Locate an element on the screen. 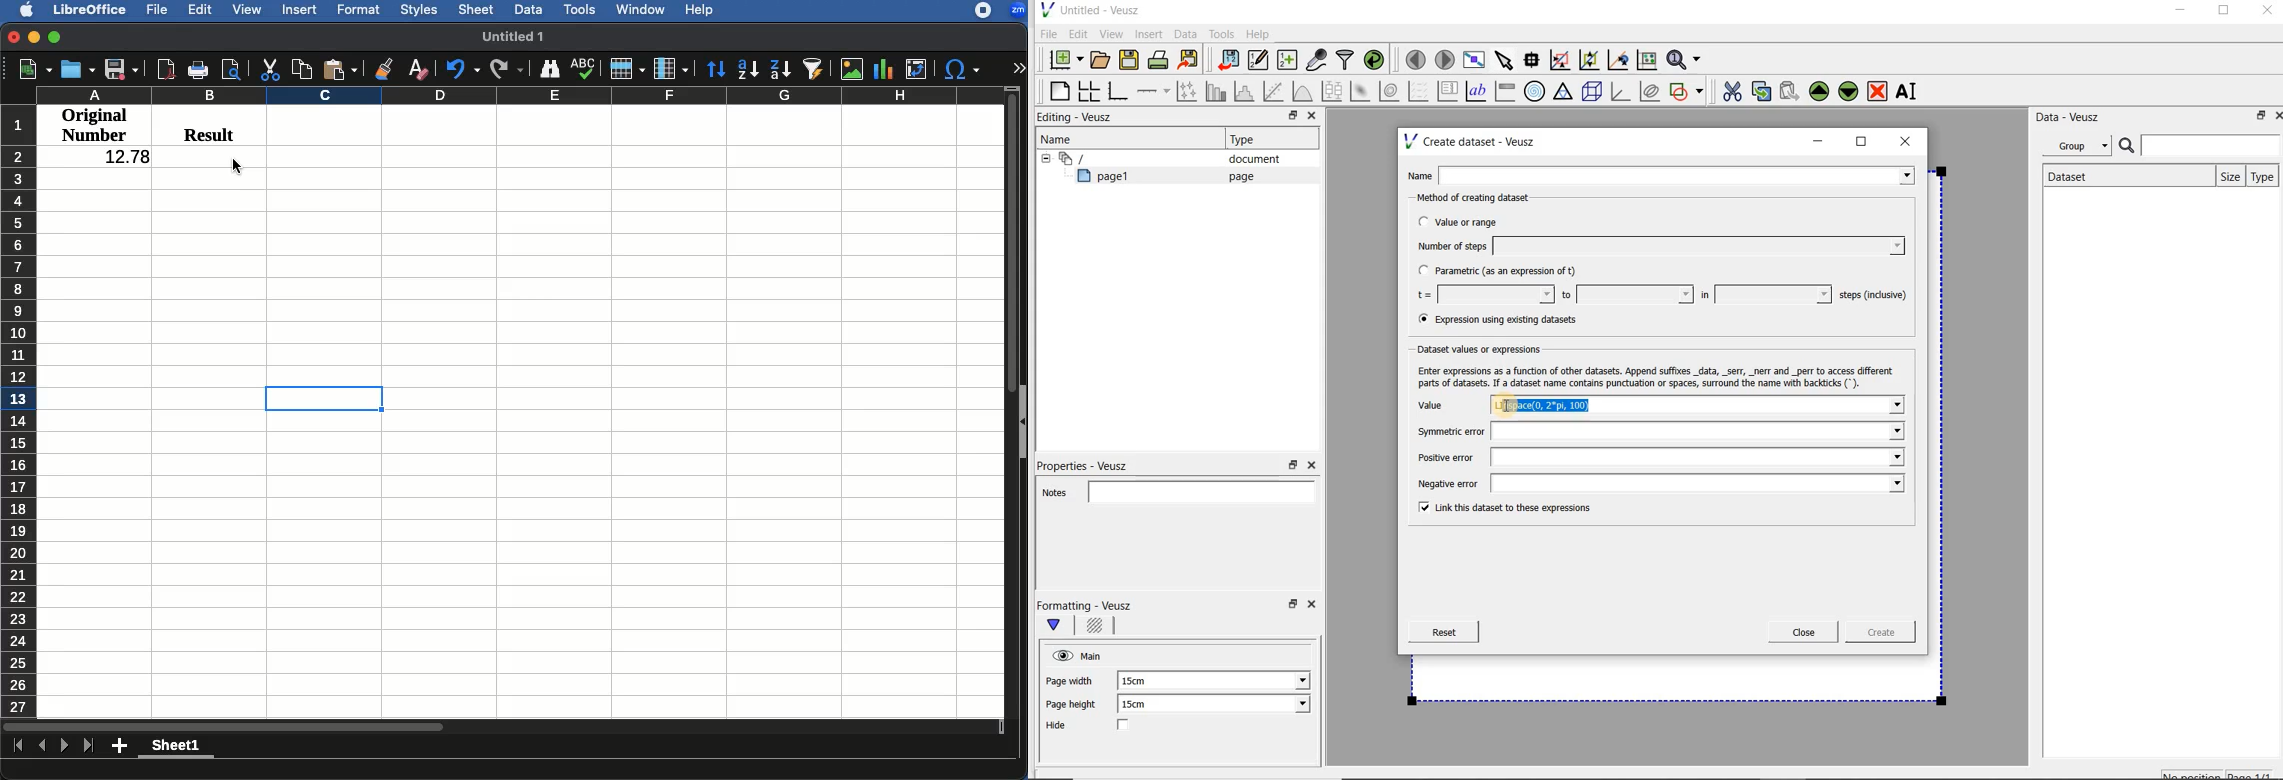 The height and width of the screenshot is (784, 2296). File is located at coordinates (160, 9).